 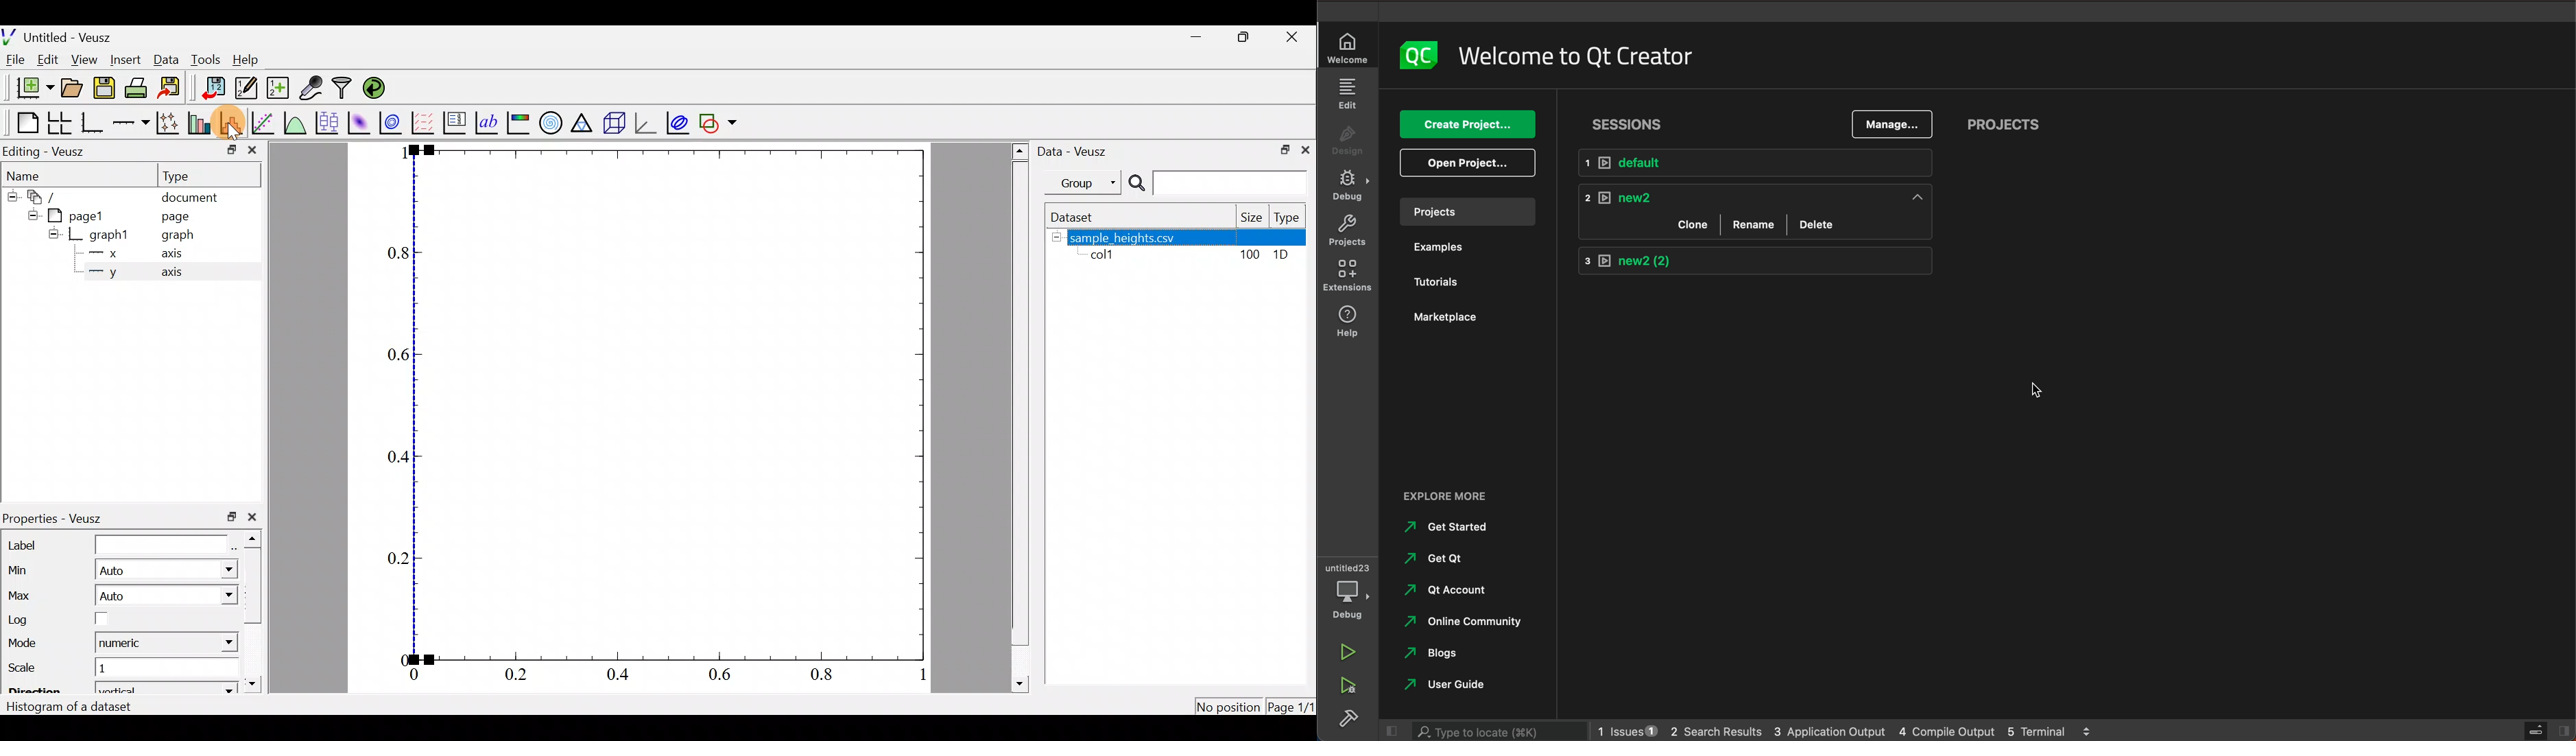 I want to click on run, so click(x=1348, y=652).